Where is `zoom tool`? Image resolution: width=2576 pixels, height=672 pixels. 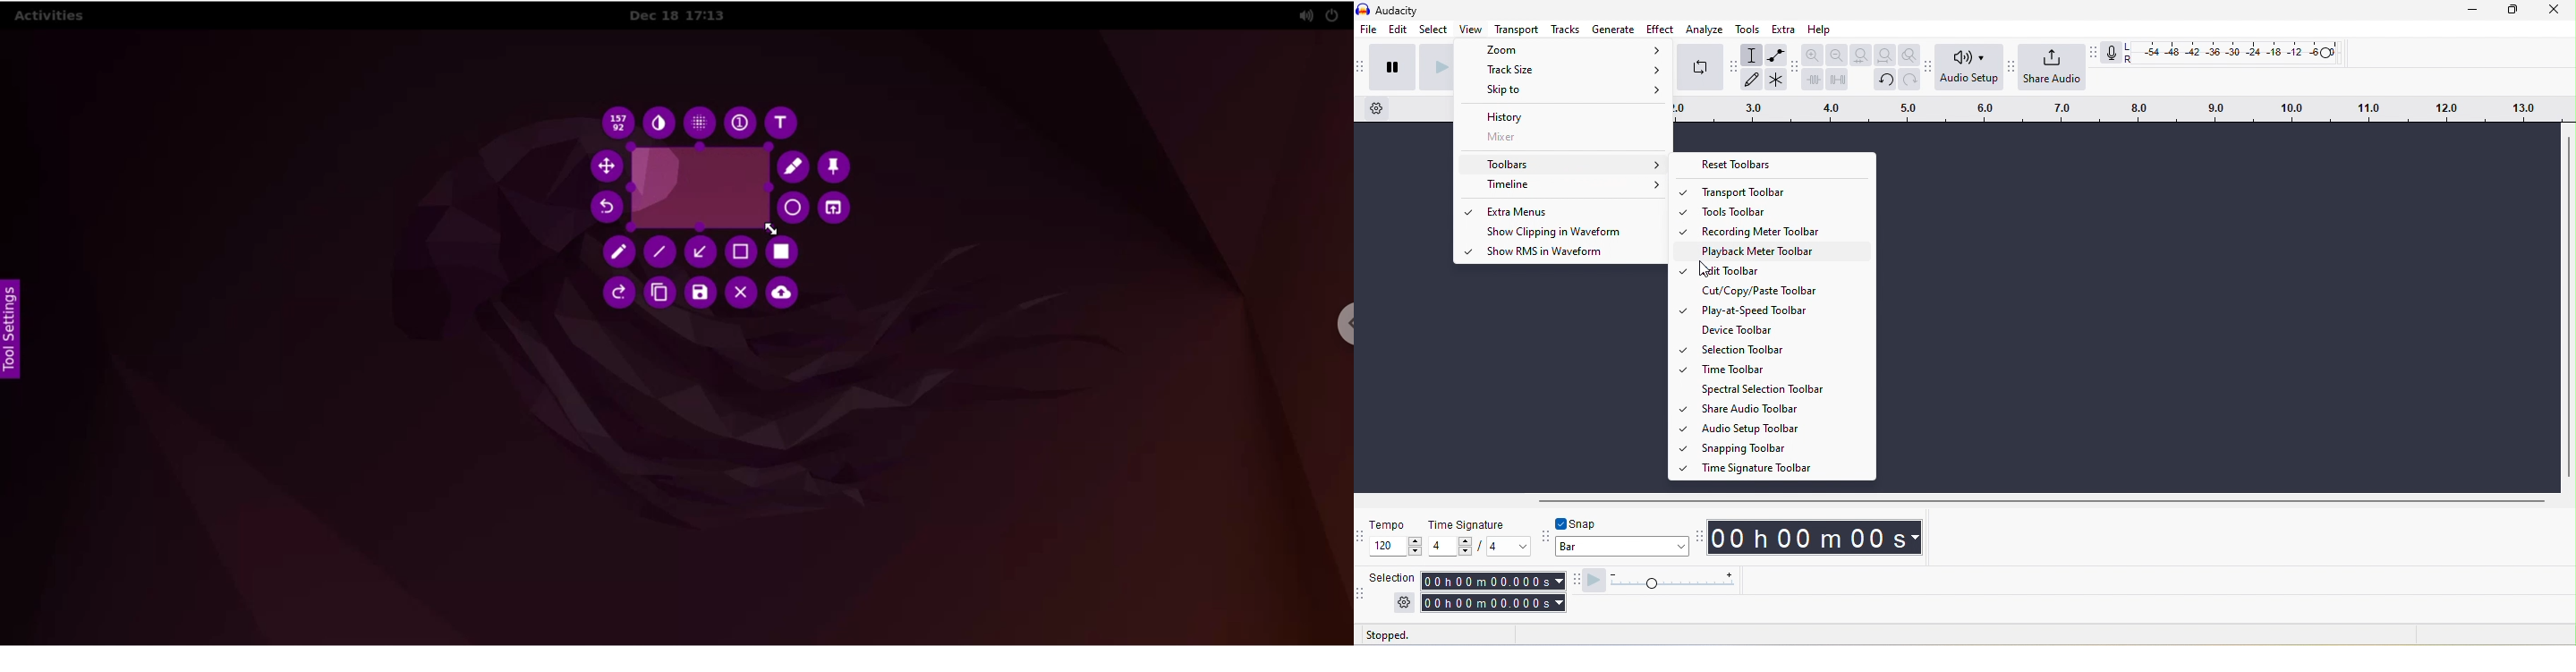 zoom tool is located at coordinates (1909, 55).